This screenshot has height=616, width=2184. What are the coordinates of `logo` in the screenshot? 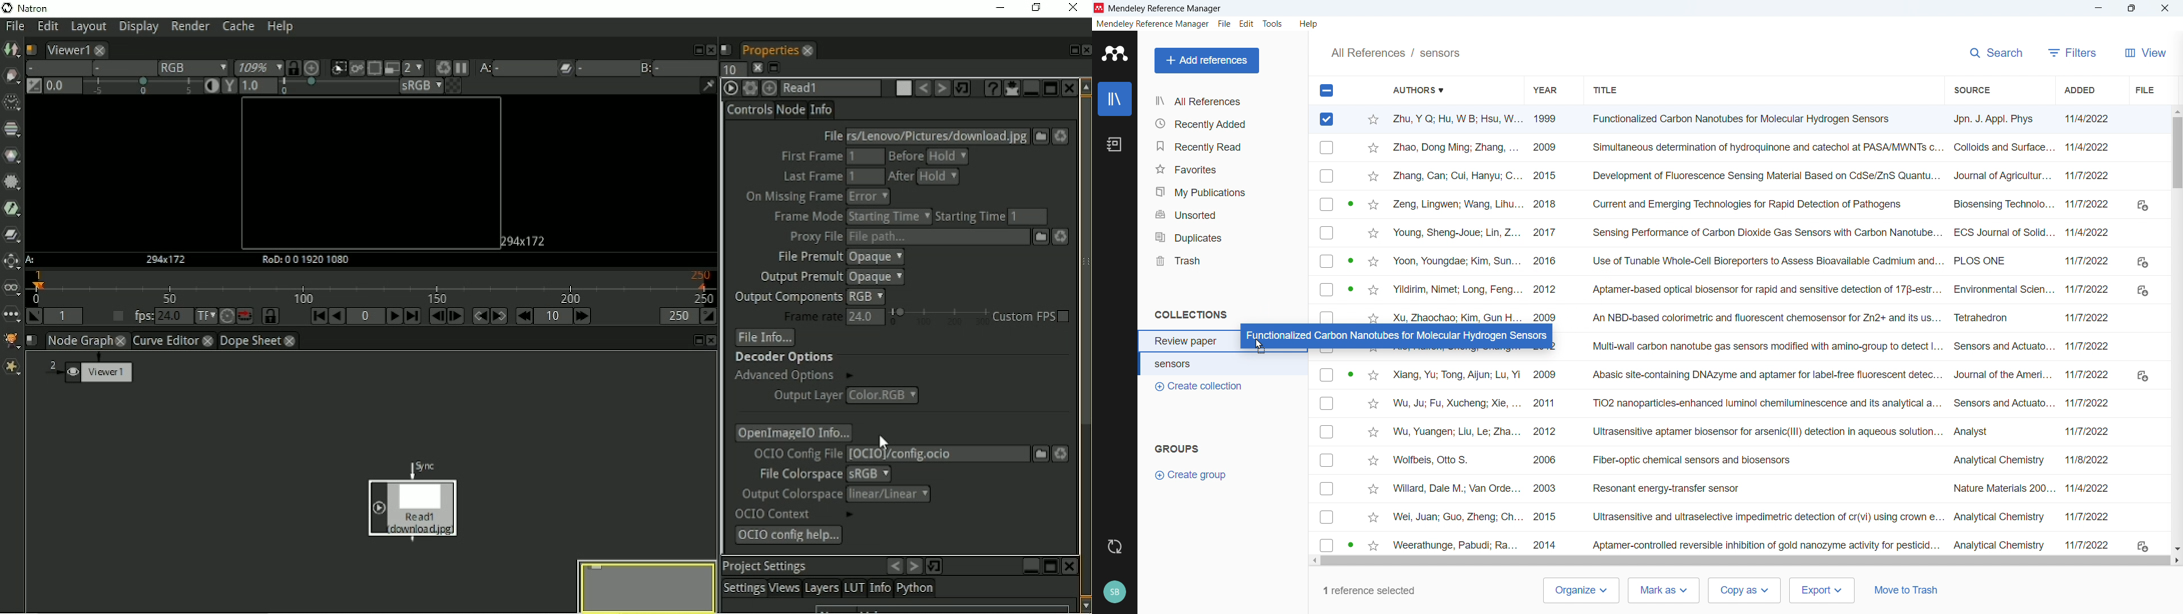 It's located at (1099, 8).